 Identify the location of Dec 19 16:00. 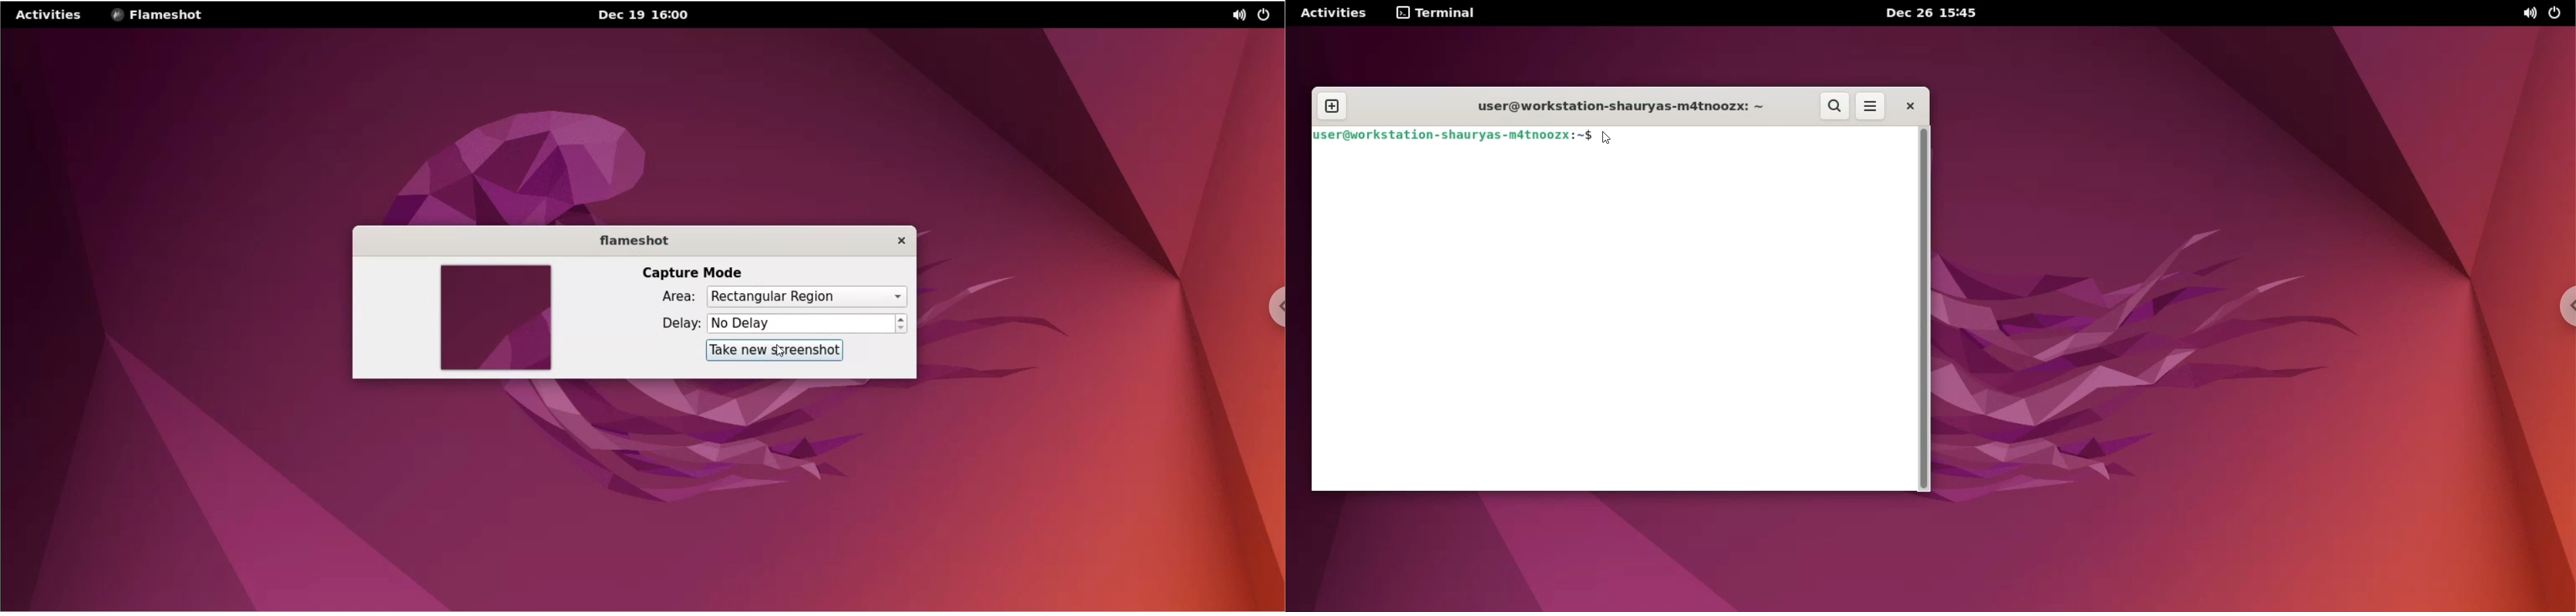
(645, 16).